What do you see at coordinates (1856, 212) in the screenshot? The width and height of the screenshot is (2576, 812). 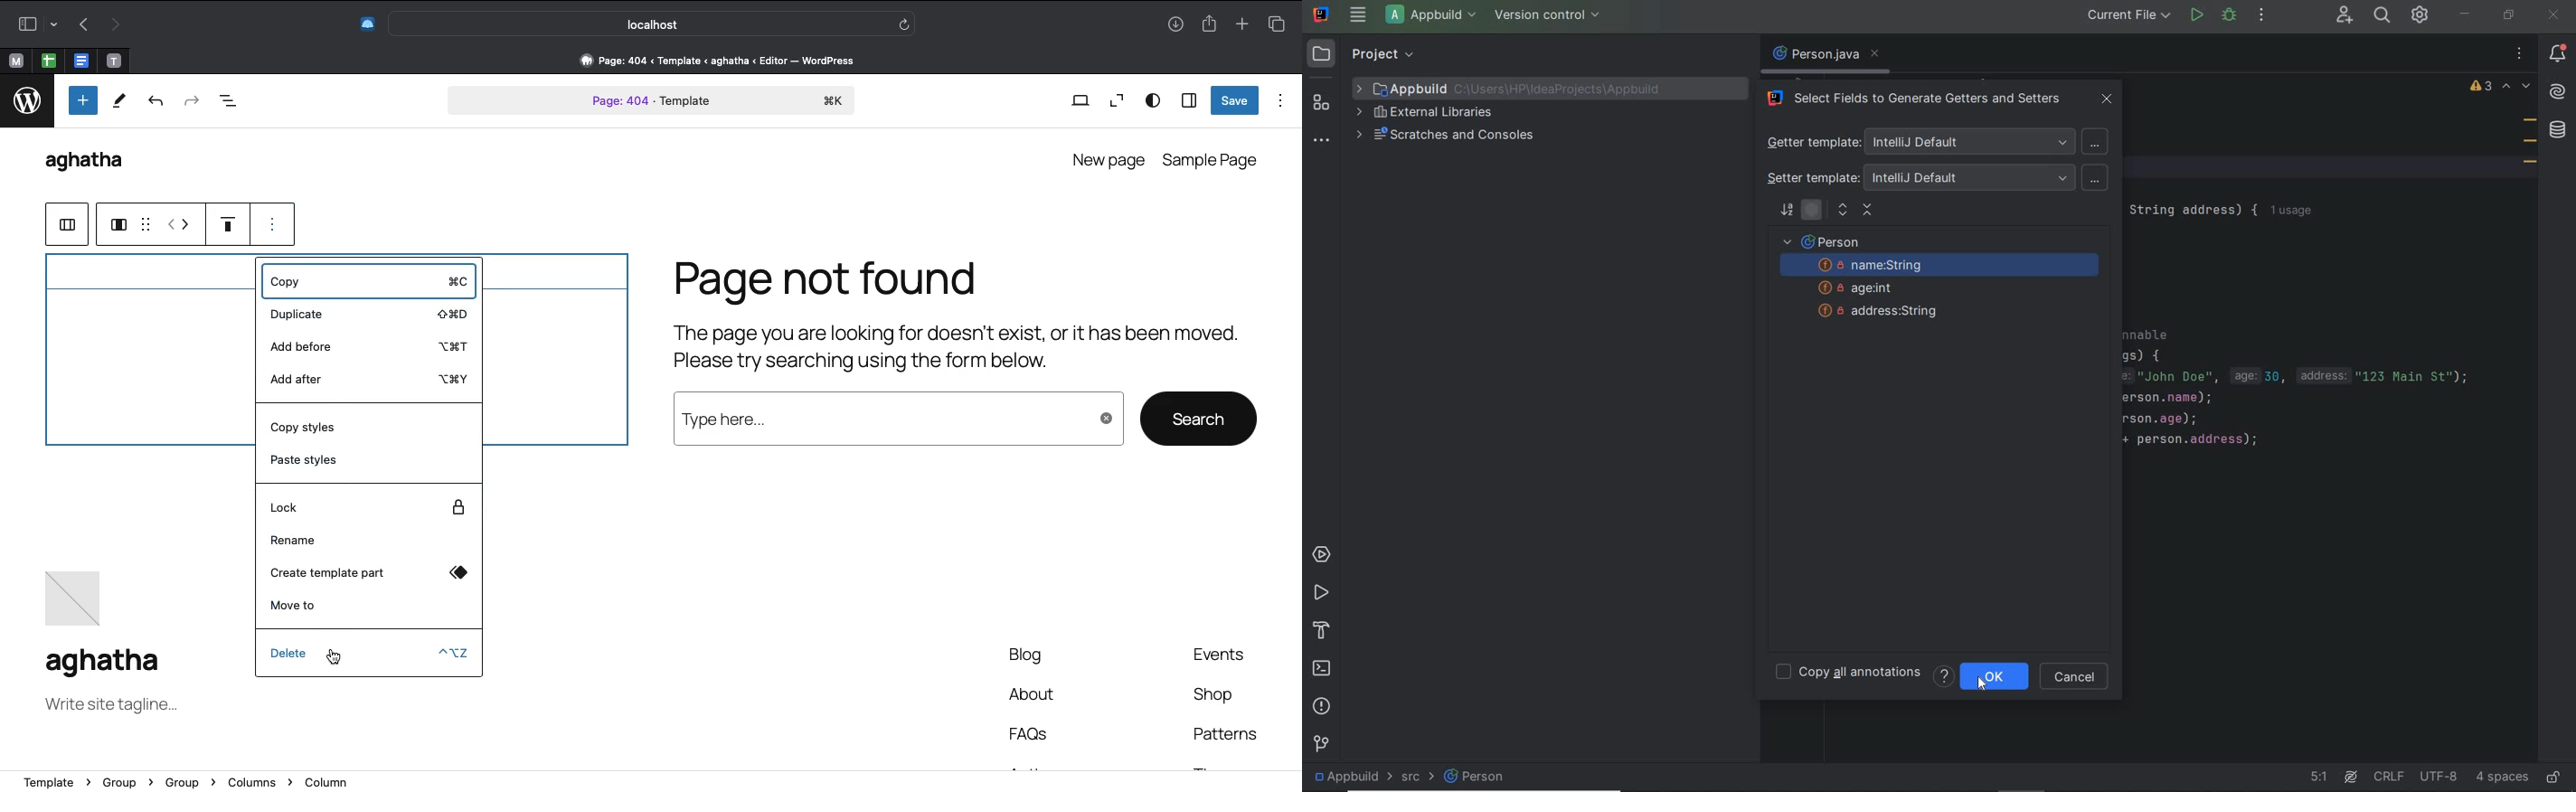 I see `expand or collapse all` at bounding box center [1856, 212].